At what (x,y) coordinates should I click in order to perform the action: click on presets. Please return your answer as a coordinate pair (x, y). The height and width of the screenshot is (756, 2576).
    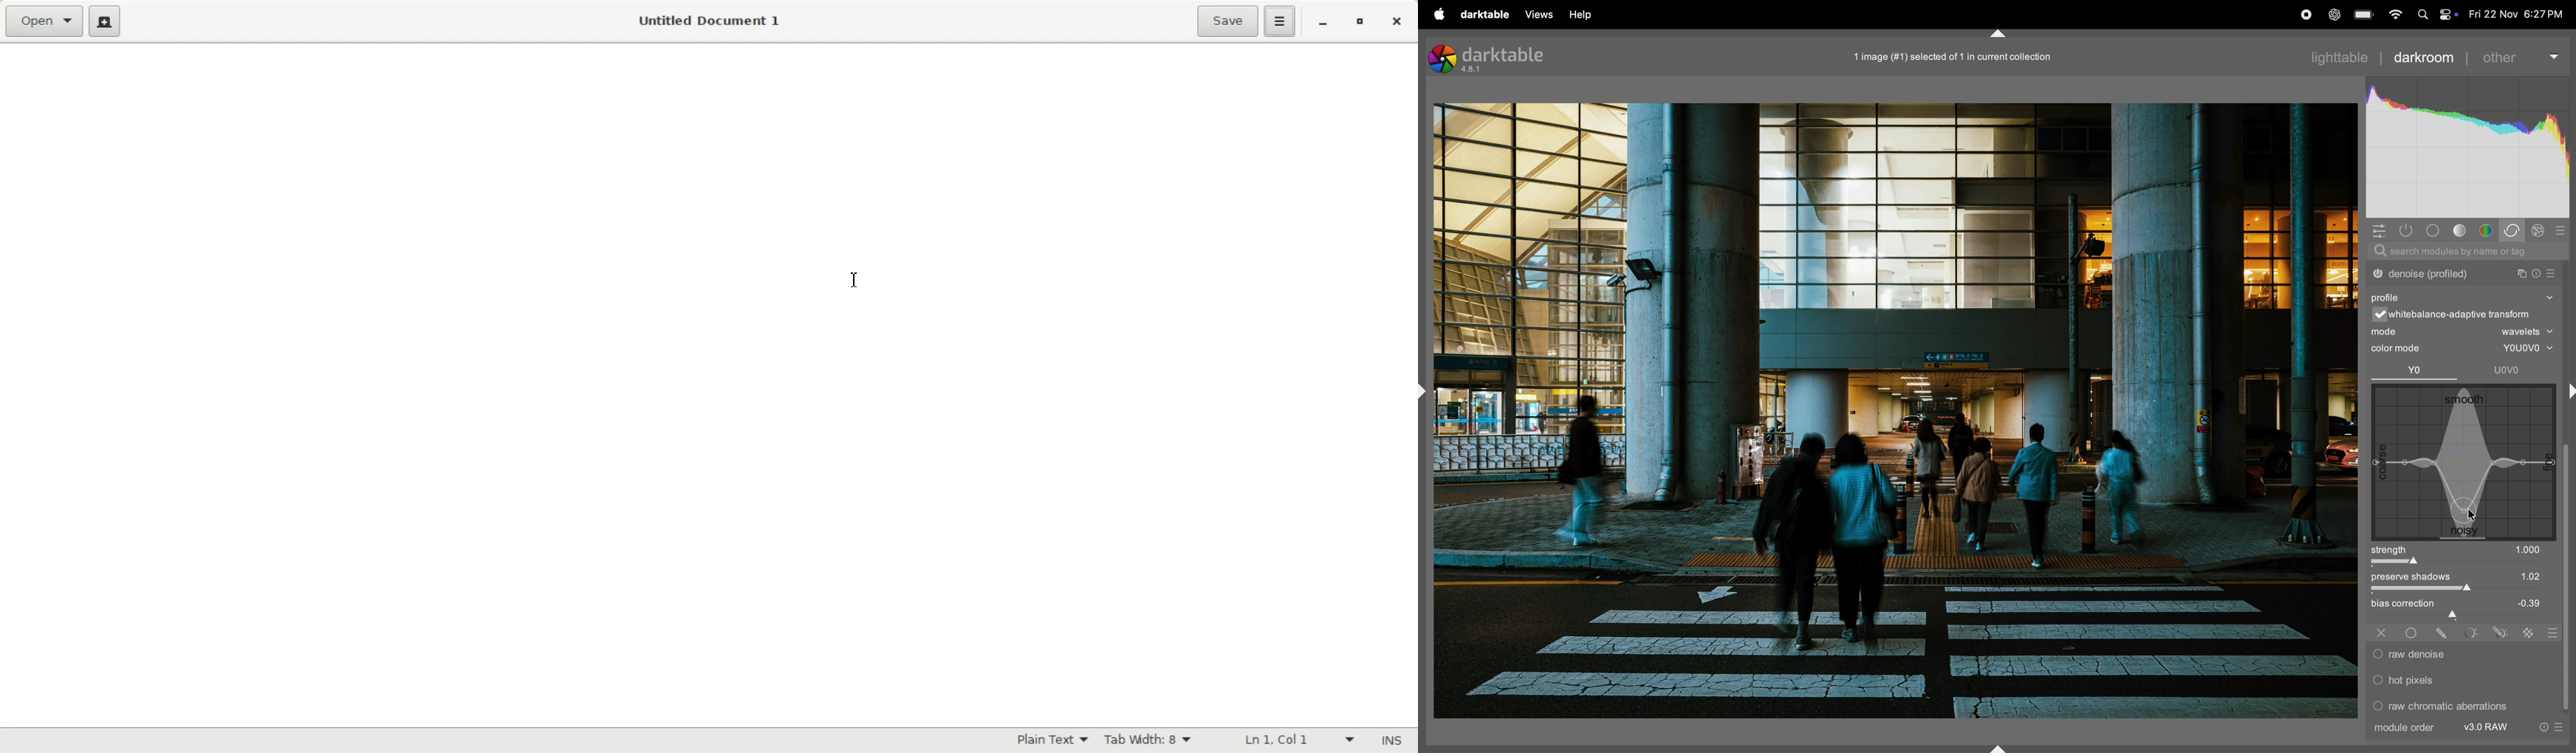
    Looking at the image, I should click on (2551, 273).